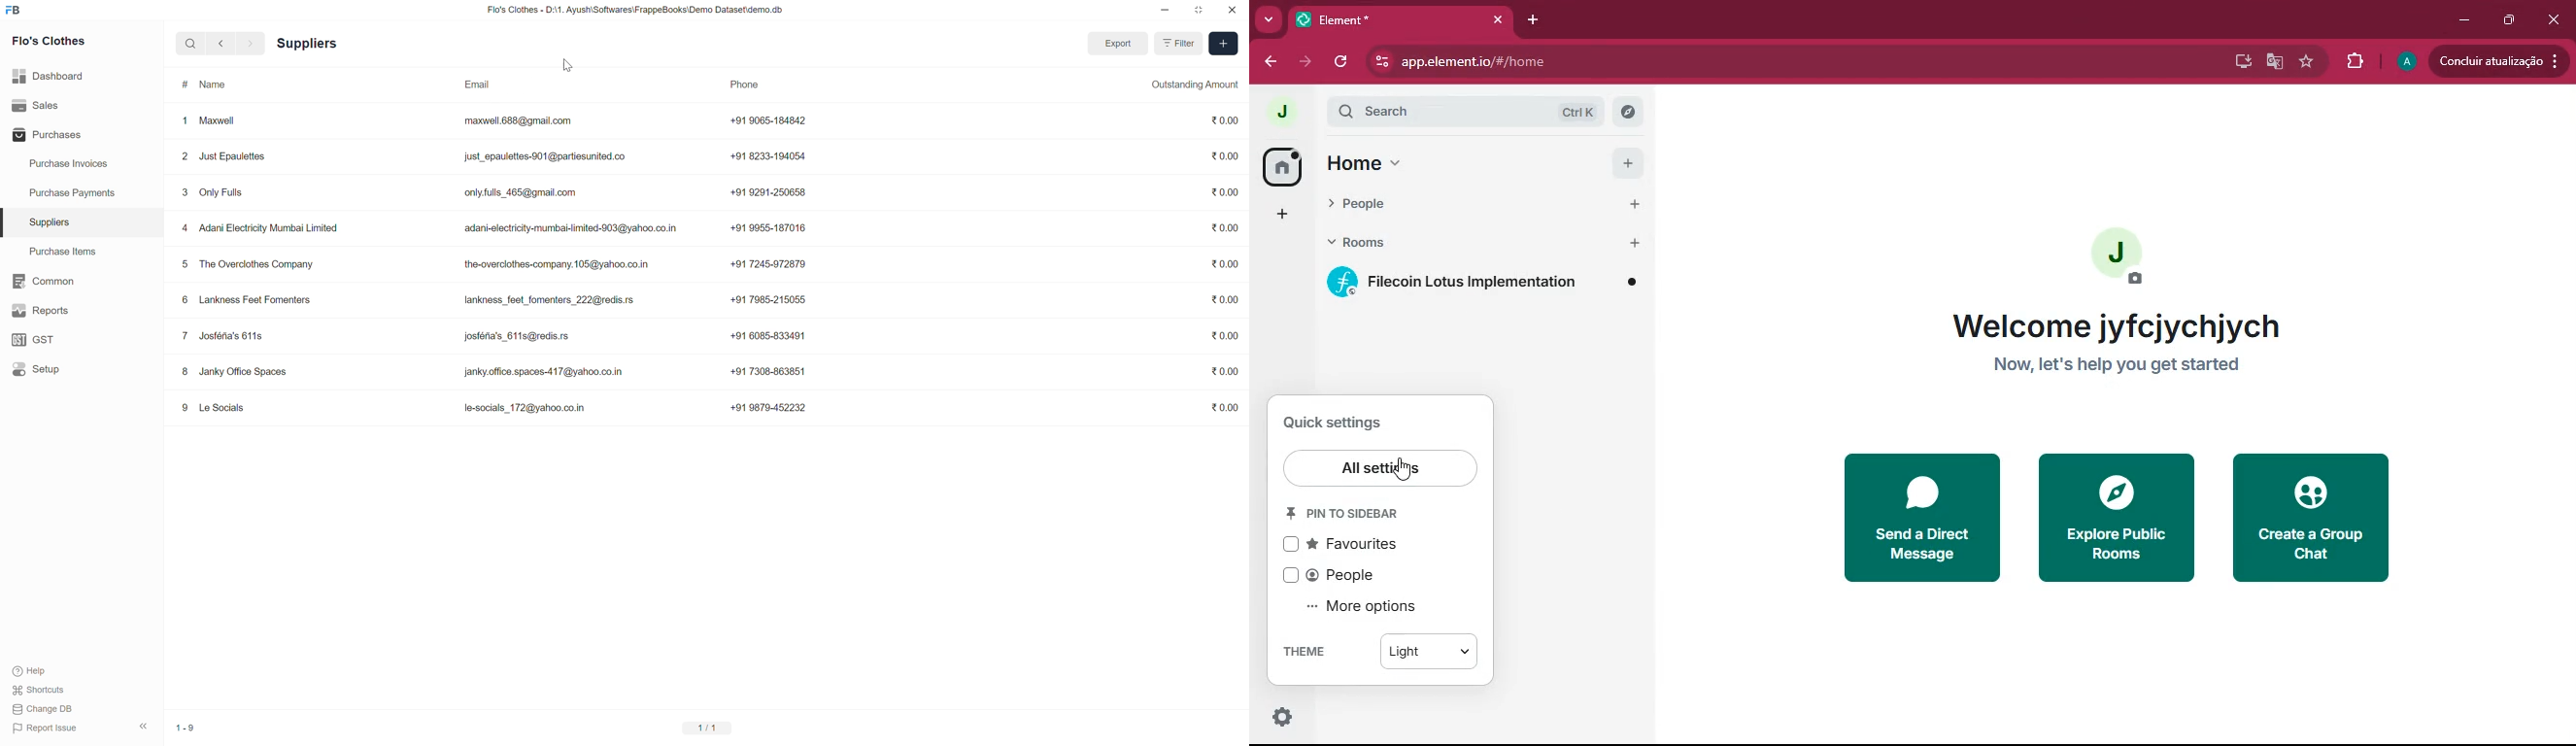 Image resolution: width=2576 pixels, height=756 pixels. I want to click on back, so click(221, 43).